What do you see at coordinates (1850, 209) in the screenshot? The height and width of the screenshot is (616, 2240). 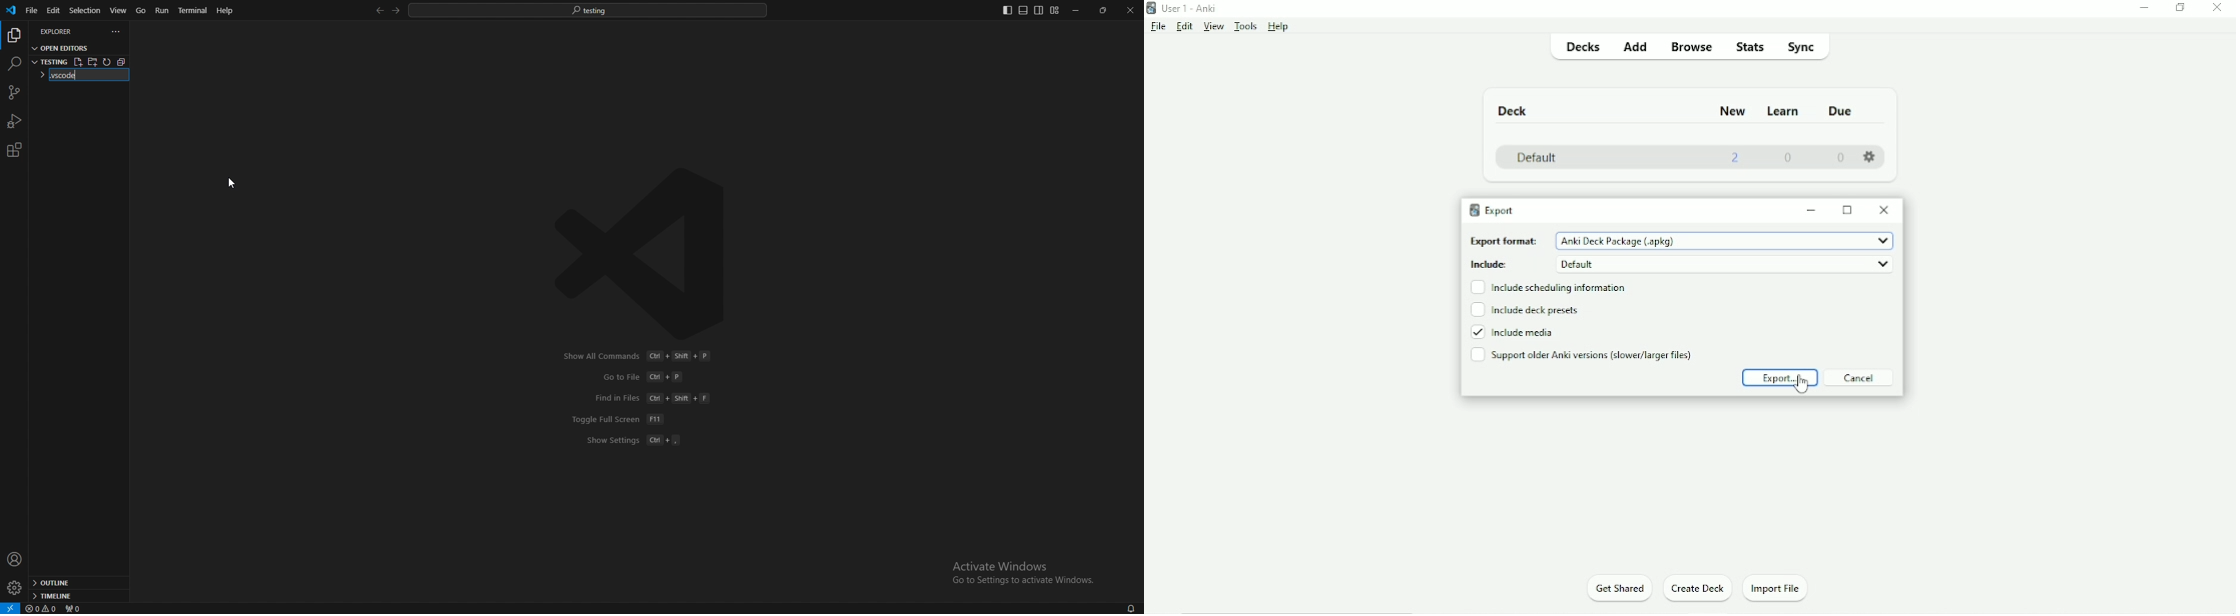 I see `Maximize` at bounding box center [1850, 209].